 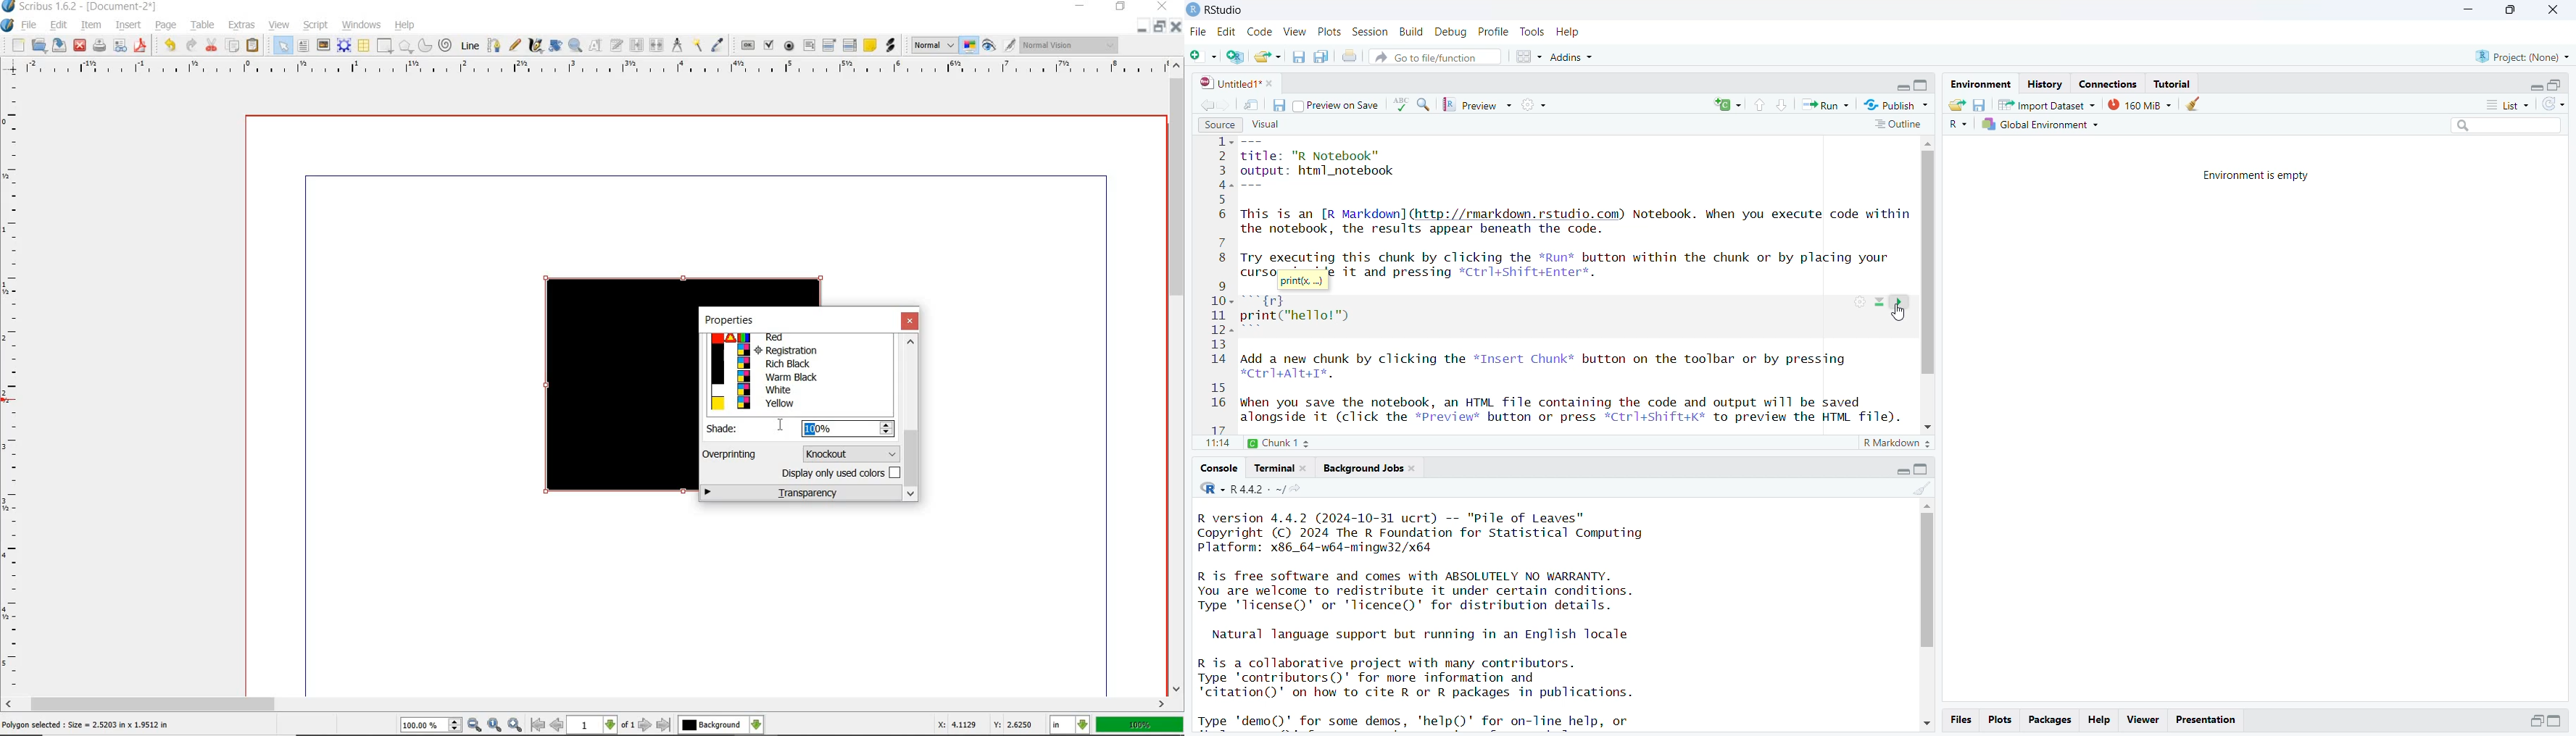 What do you see at coordinates (1177, 377) in the screenshot?
I see `scrollbar` at bounding box center [1177, 377].